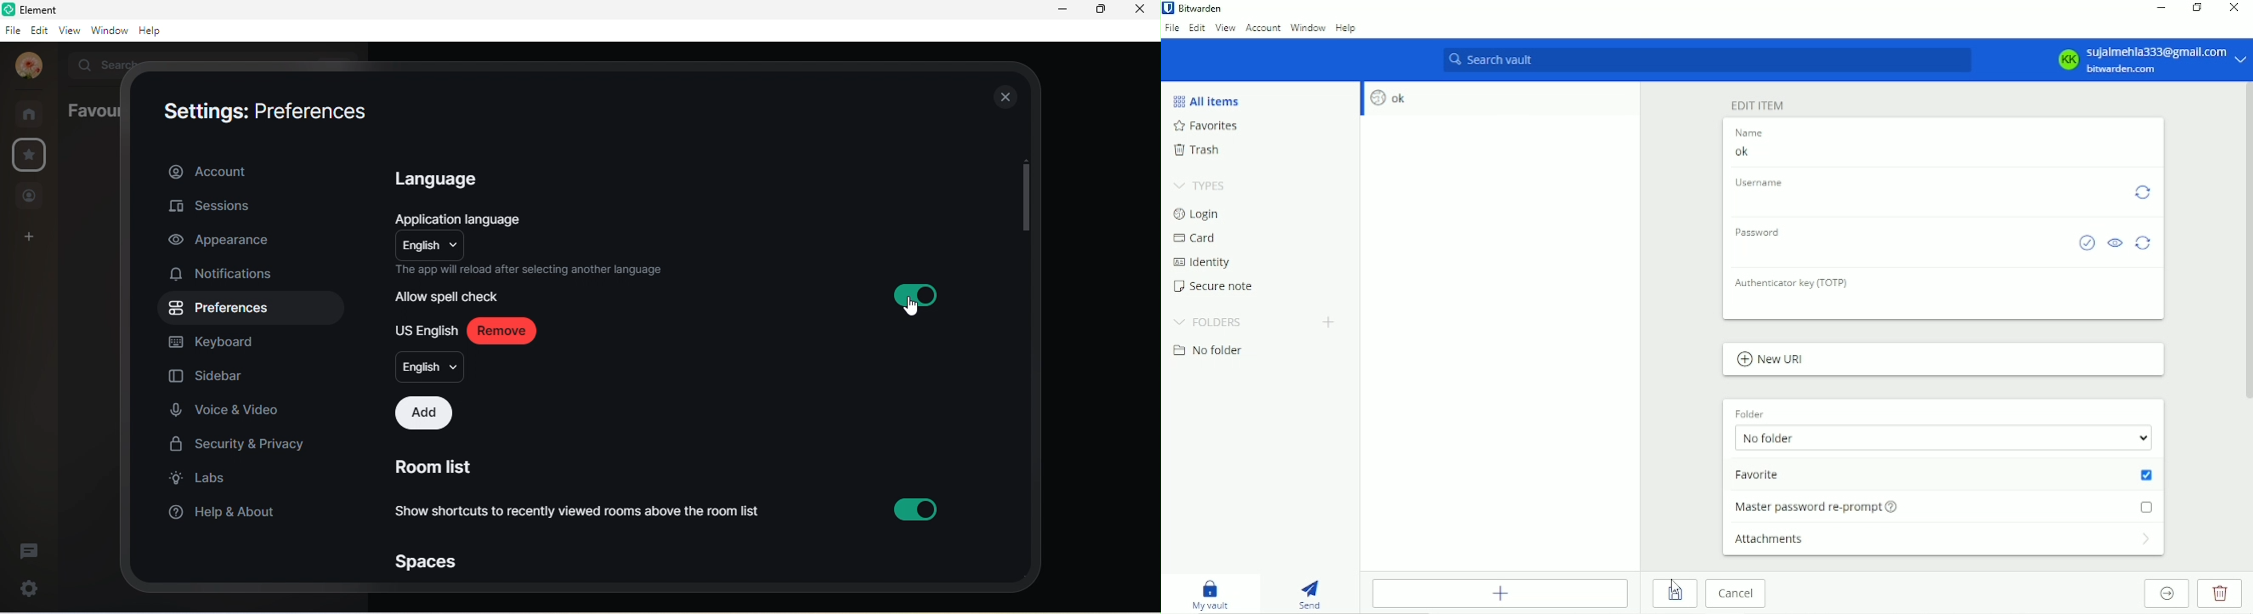  Describe the element at coordinates (1209, 322) in the screenshot. I see `Folders` at that location.